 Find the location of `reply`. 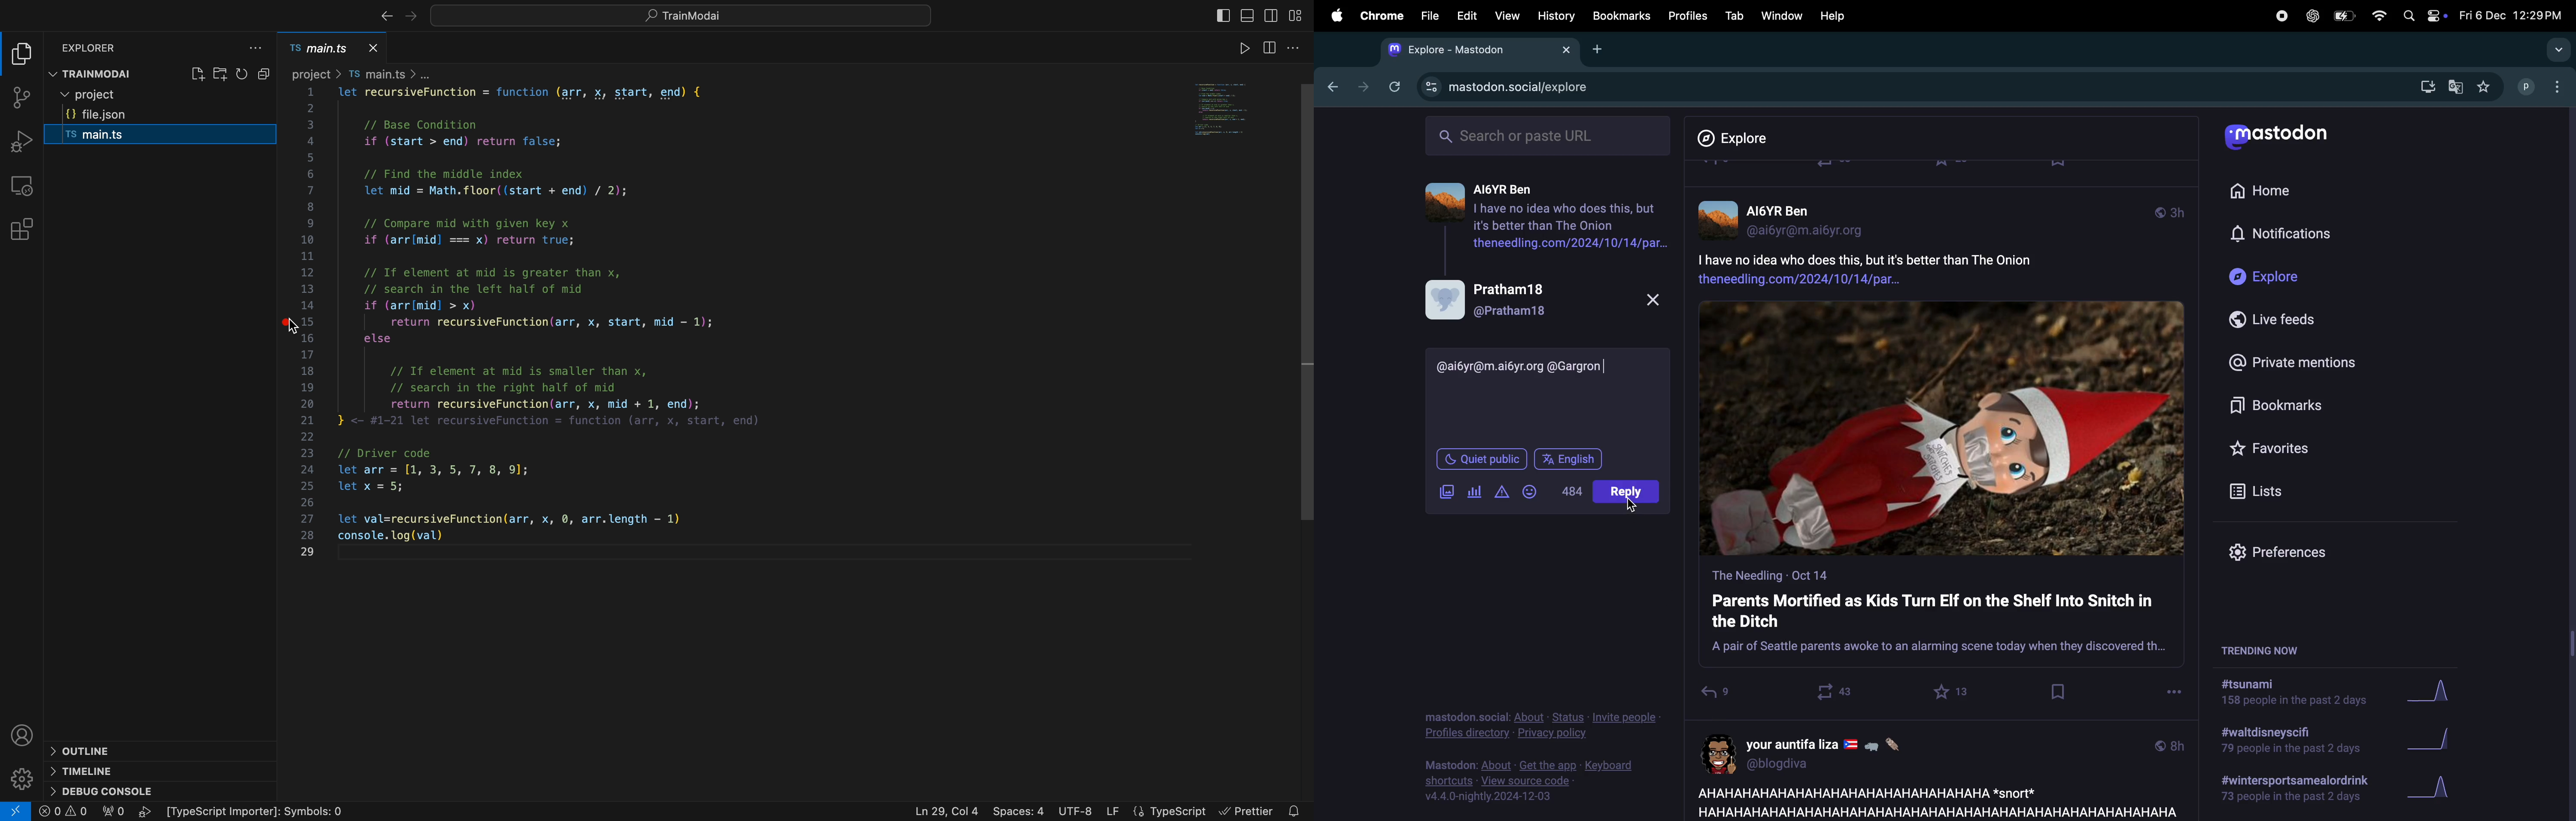

reply is located at coordinates (1715, 695).